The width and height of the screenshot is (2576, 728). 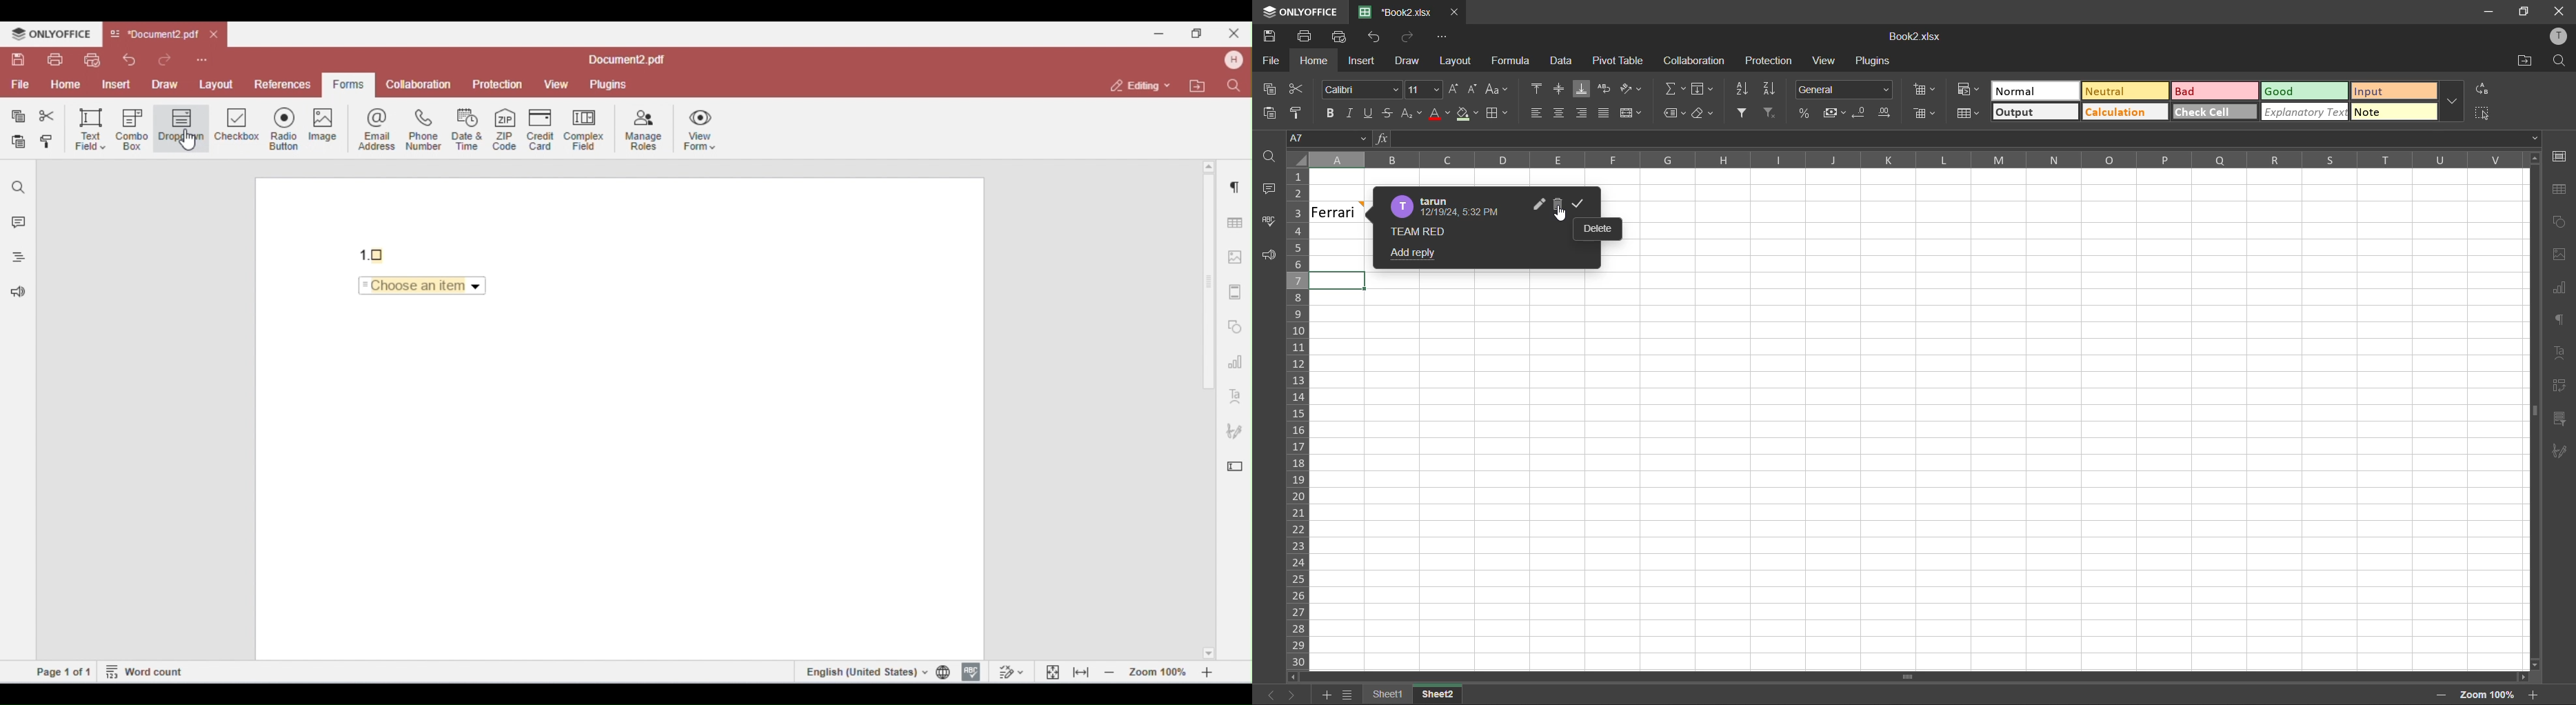 What do you see at coordinates (1632, 87) in the screenshot?
I see `orientation` at bounding box center [1632, 87].